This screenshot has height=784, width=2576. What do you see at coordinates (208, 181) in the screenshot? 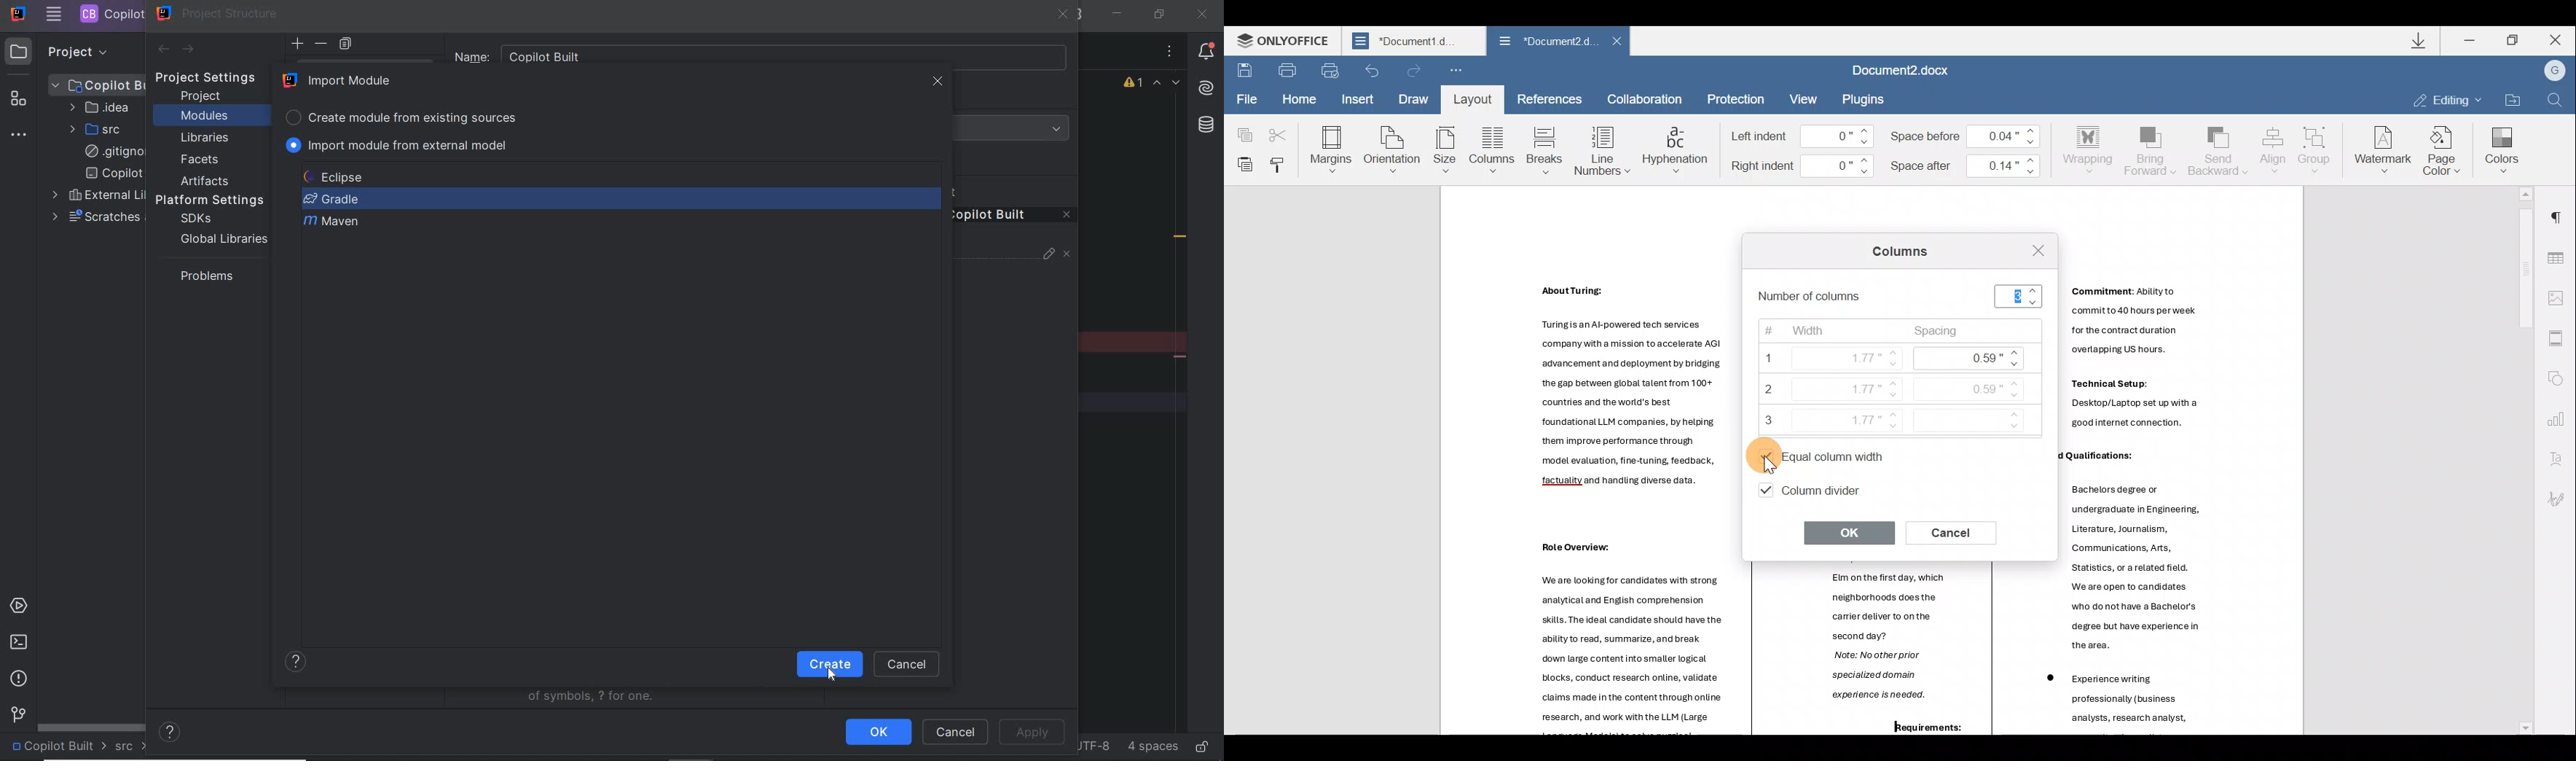
I see `artifacts` at bounding box center [208, 181].